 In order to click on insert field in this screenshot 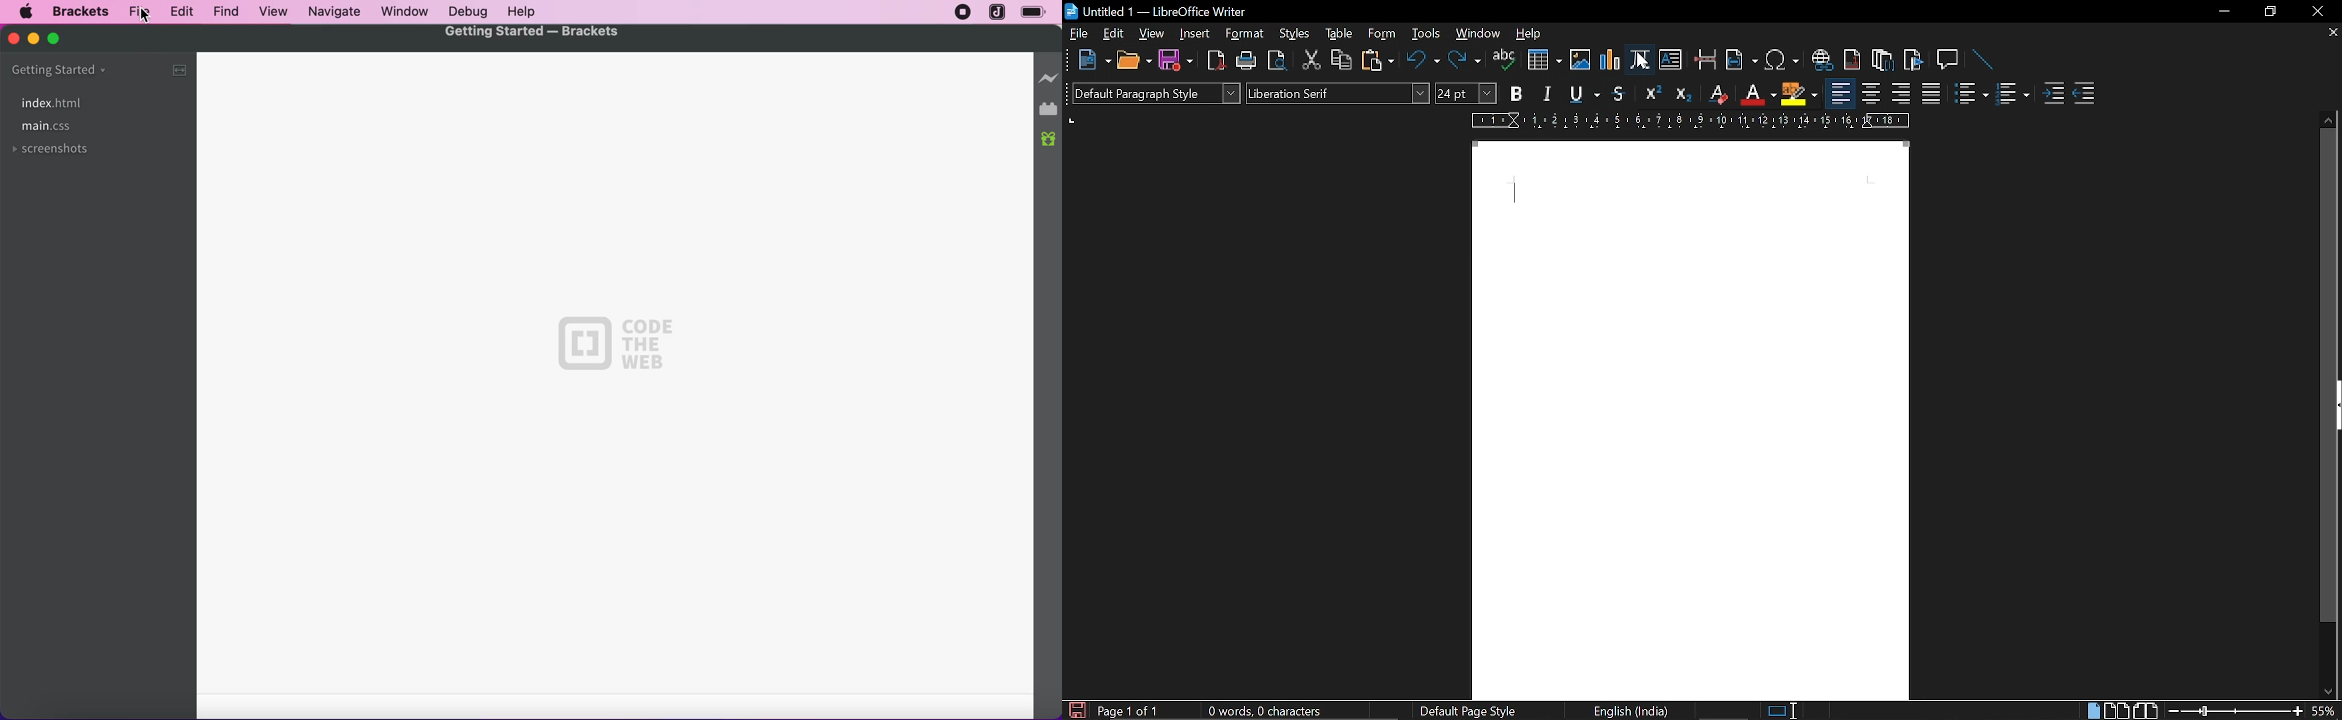, I will do `click(1742, 60)`.